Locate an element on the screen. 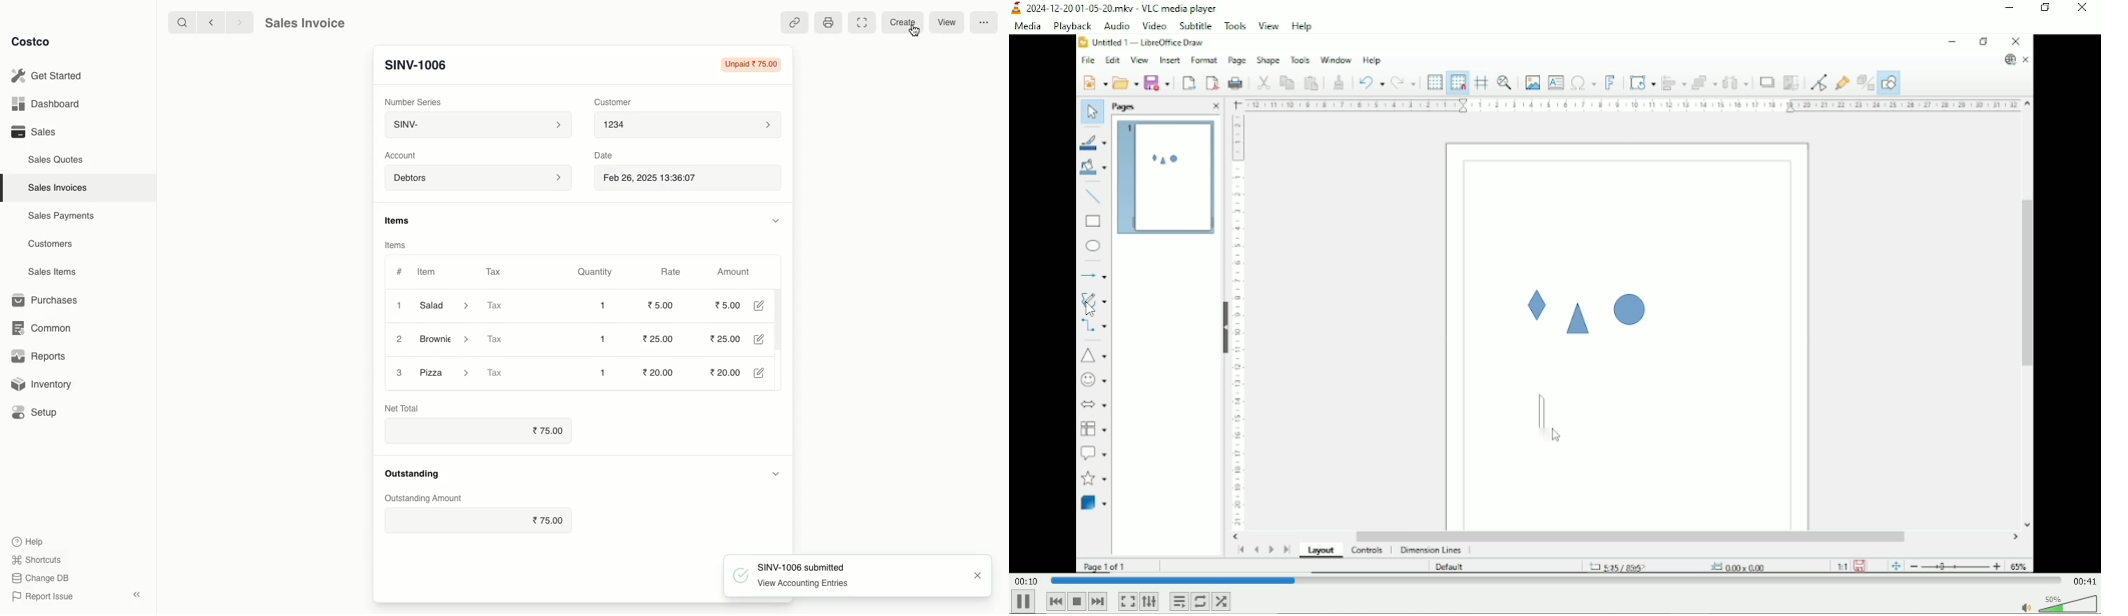  20.00 is located at coordinates (653, 306).